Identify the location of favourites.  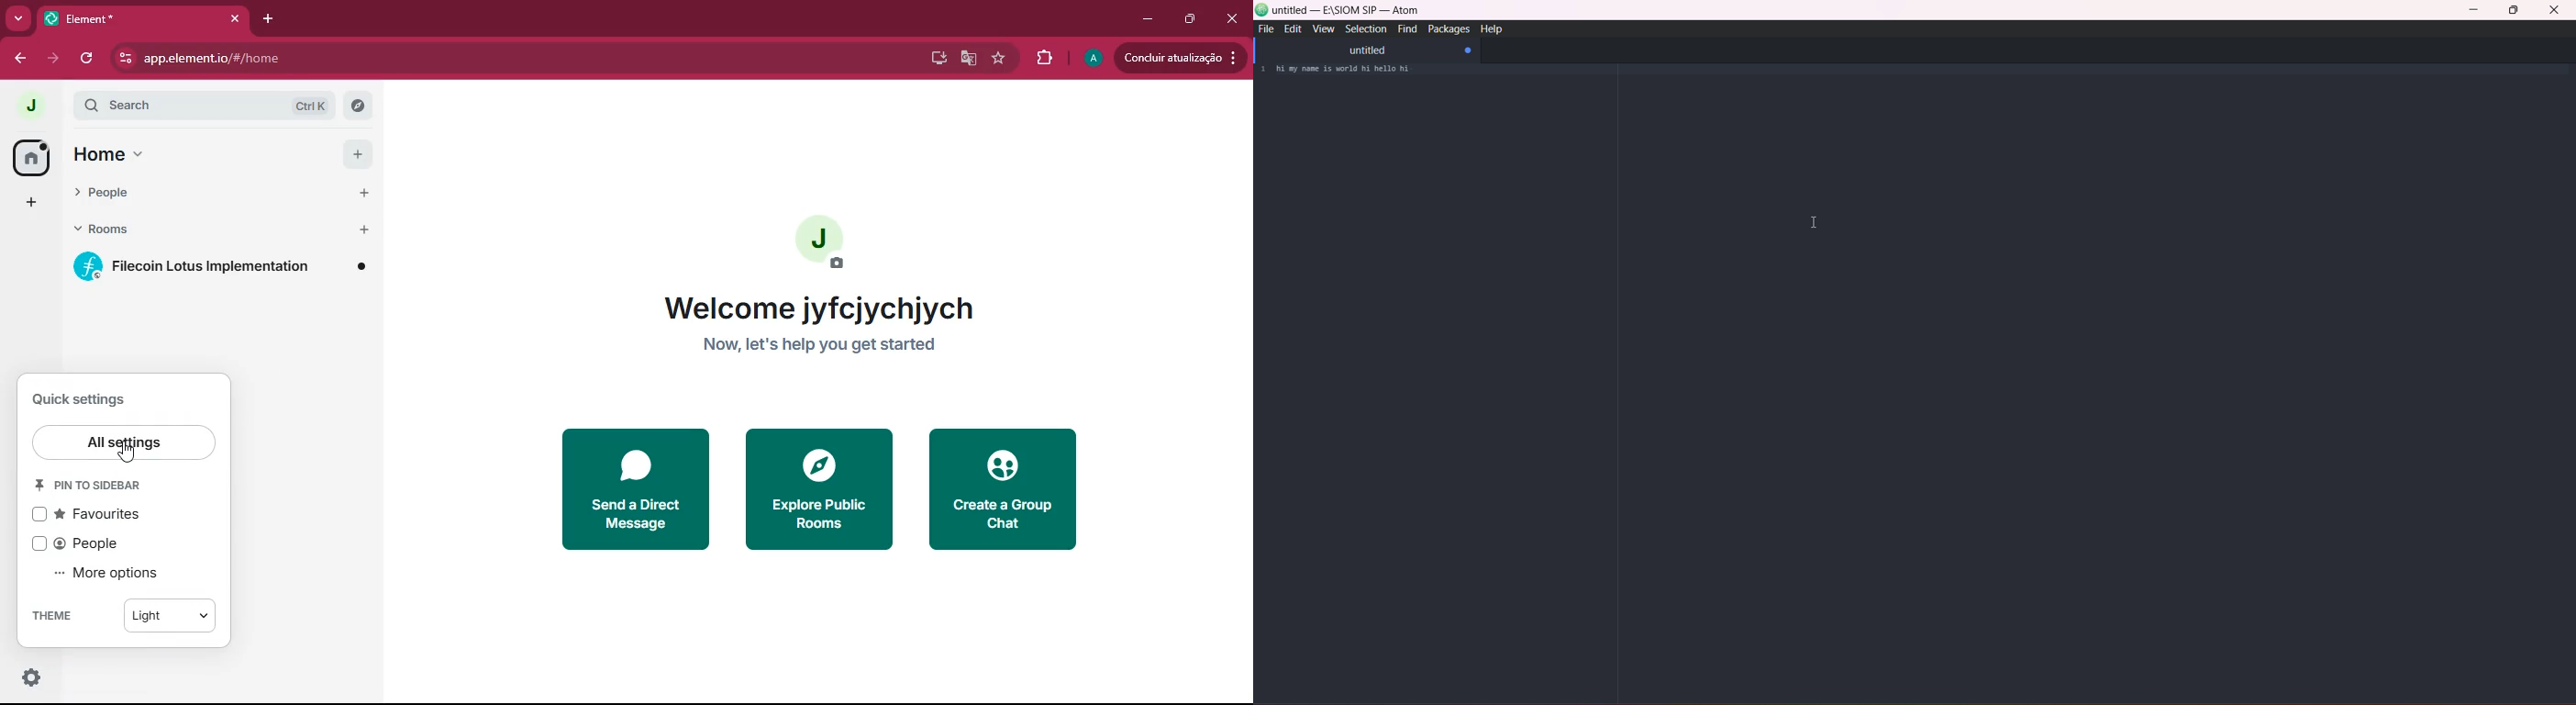
(98, 513).